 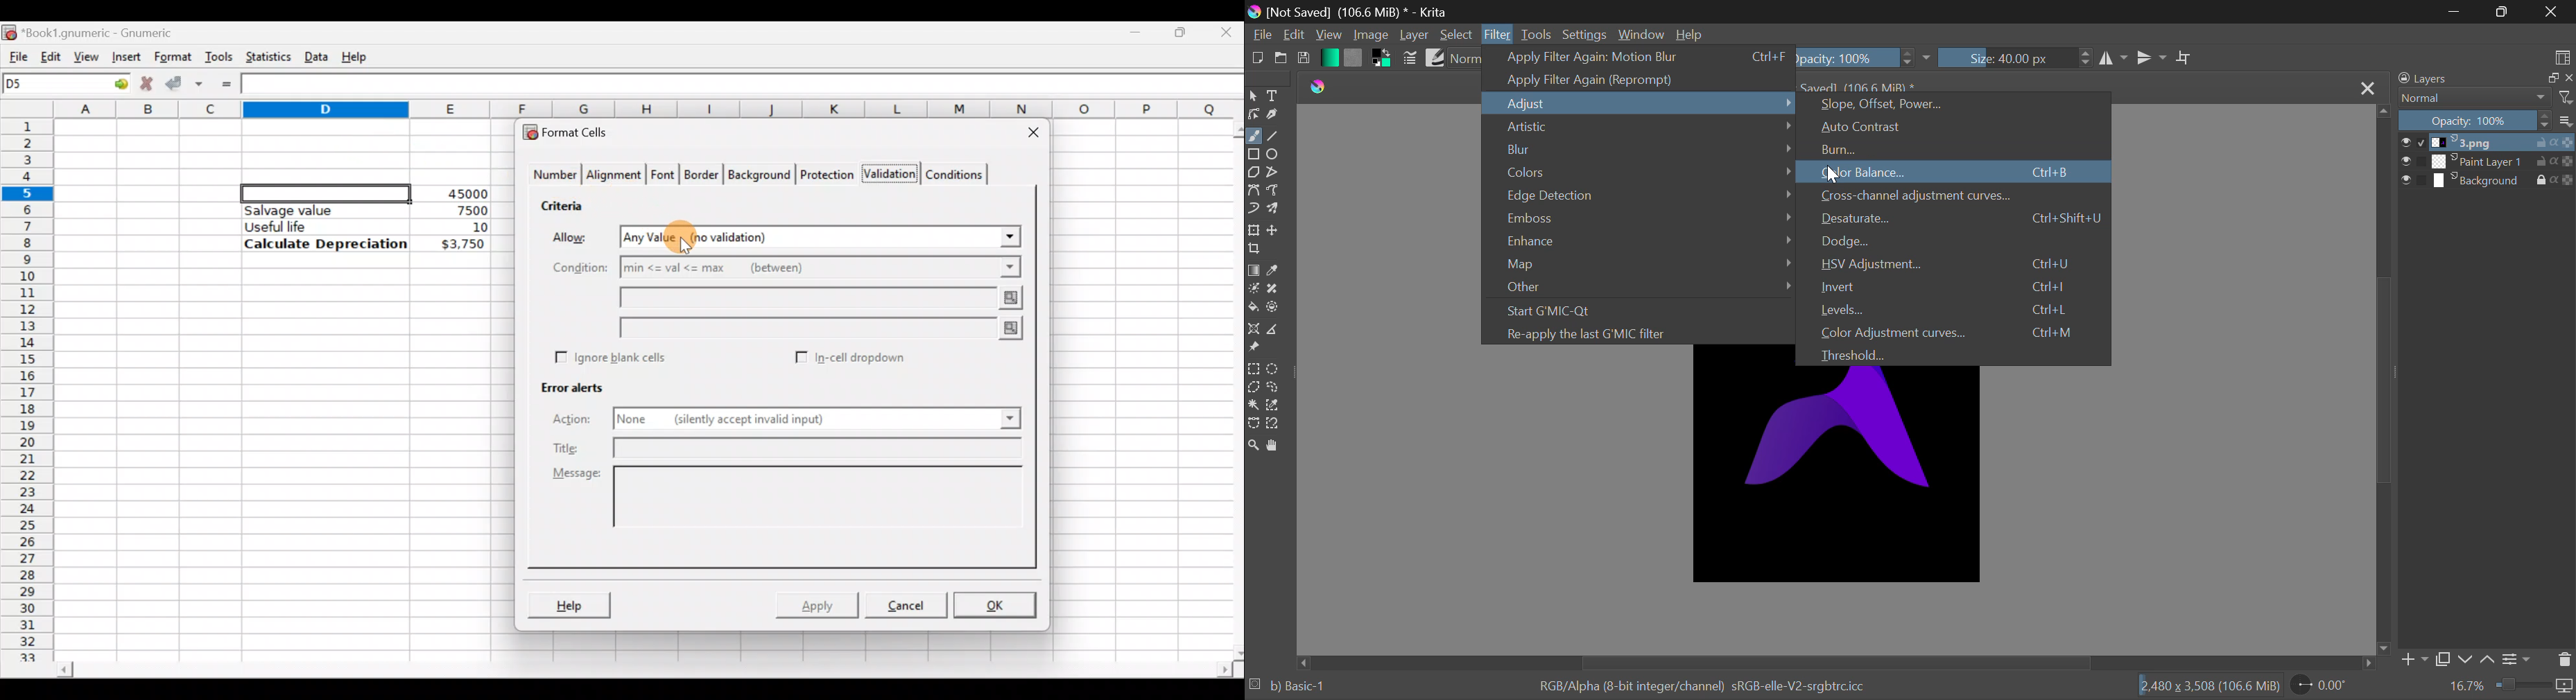 What do you see at coordinates (1254, 114) in the screenshot?
I see `Edit Shapes` at bounding box center [1254, 114].